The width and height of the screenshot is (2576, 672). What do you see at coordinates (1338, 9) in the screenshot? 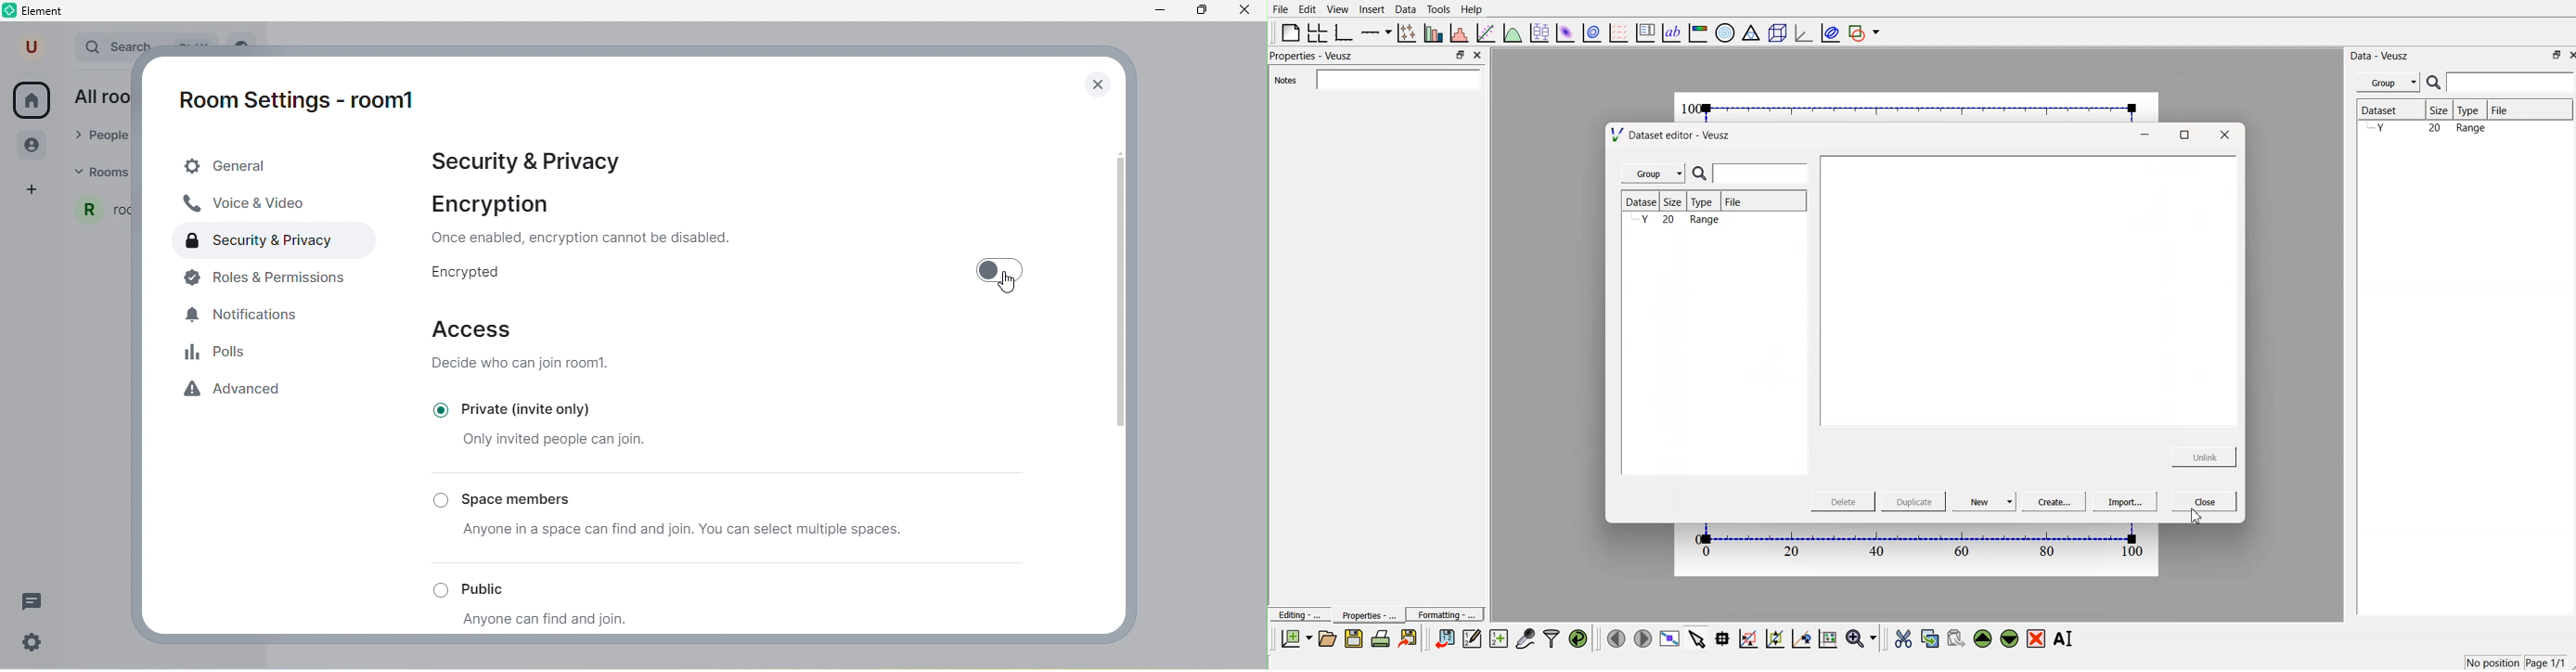
I see `View` at bounding box center [1338, 9].